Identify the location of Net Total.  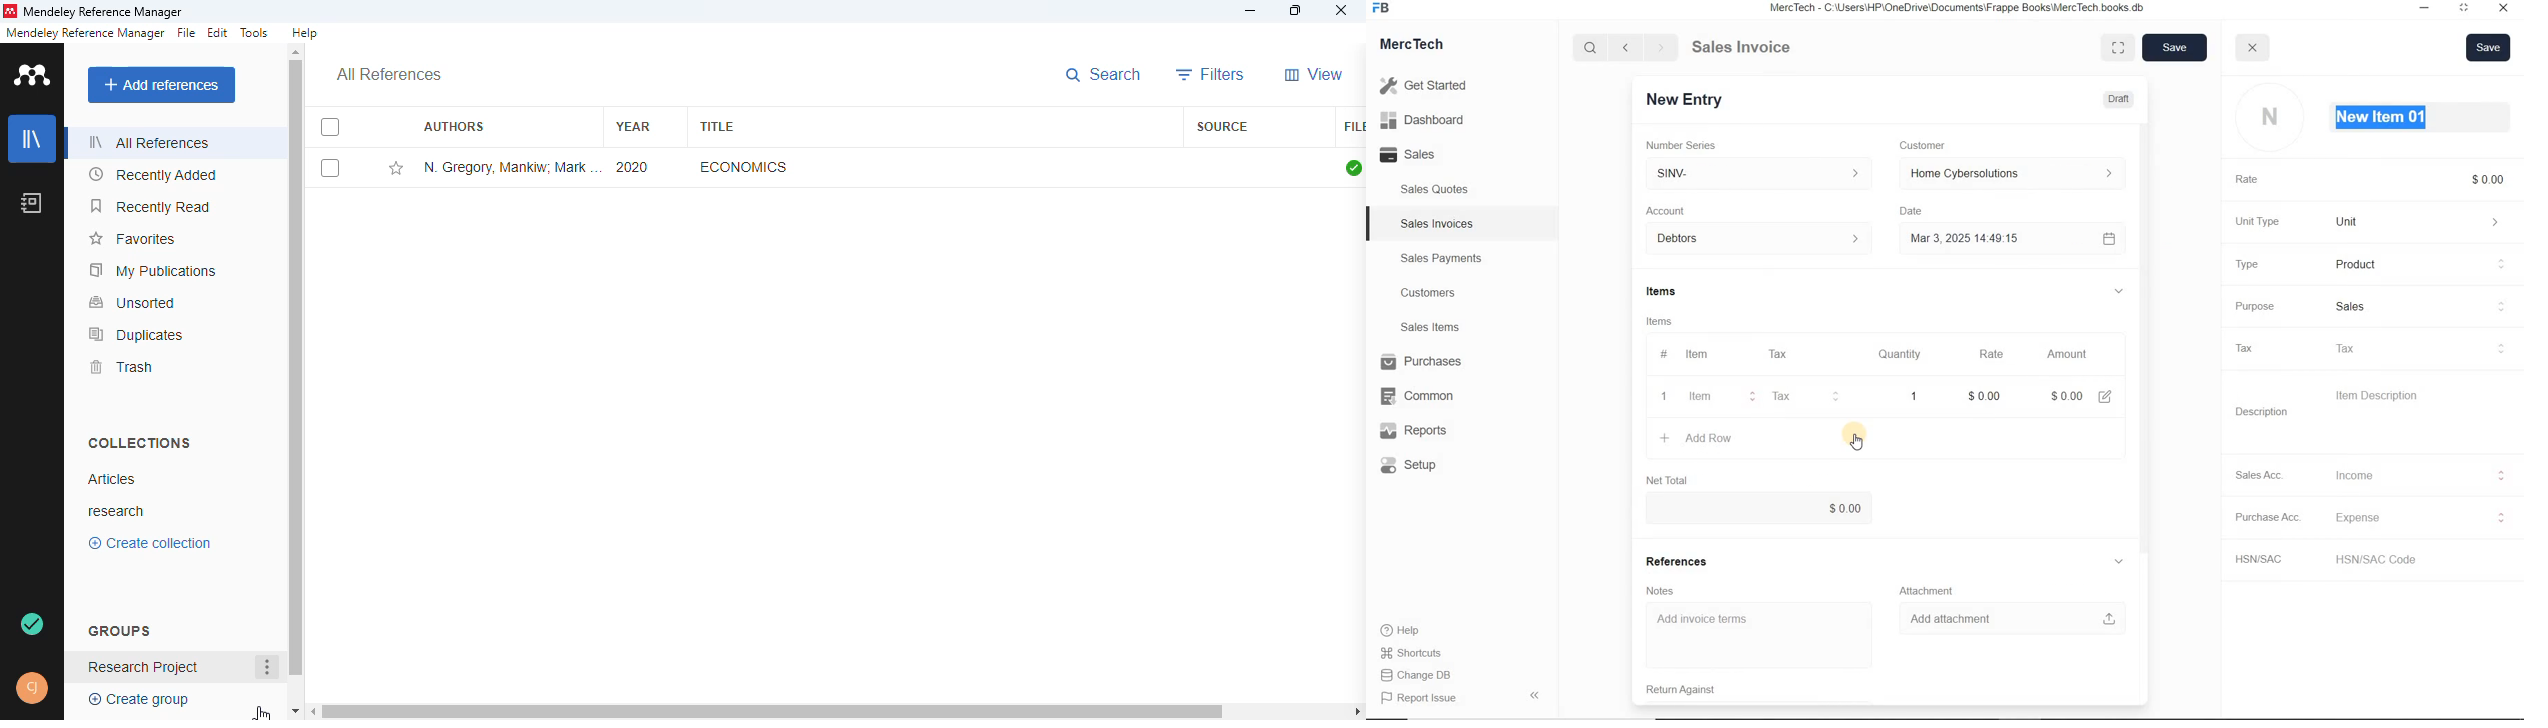
(1666, 480).